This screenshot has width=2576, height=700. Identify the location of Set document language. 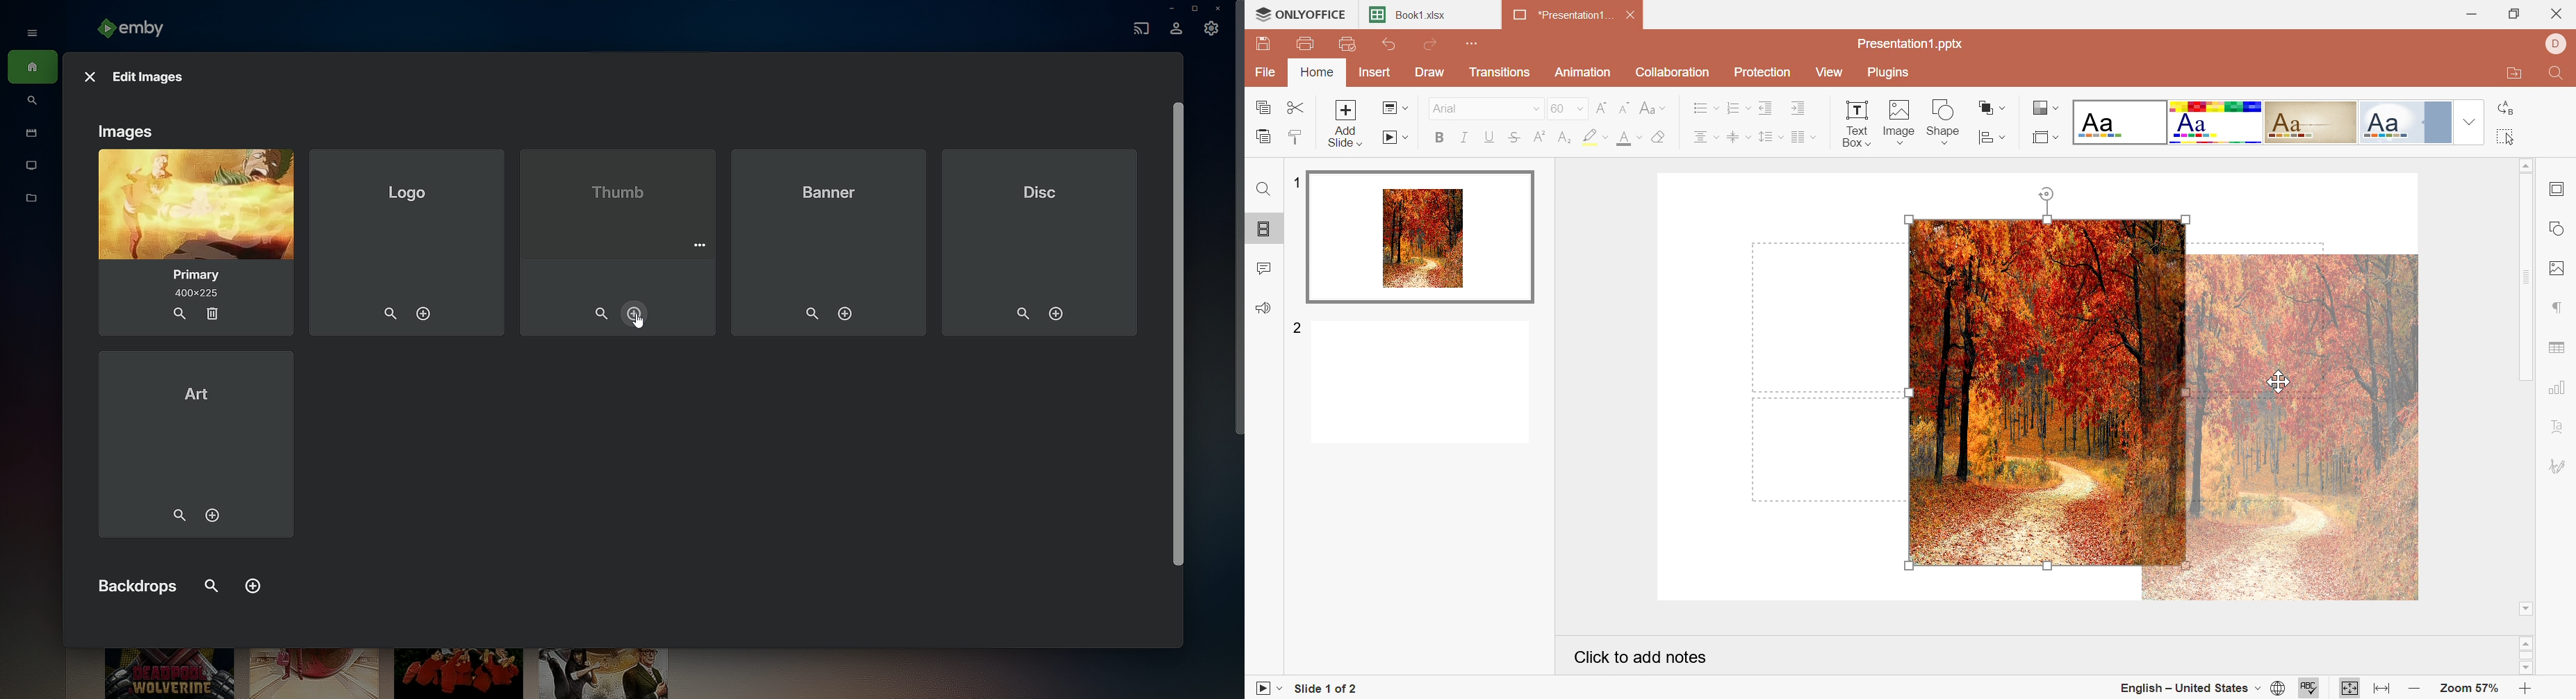
(2277, 690).